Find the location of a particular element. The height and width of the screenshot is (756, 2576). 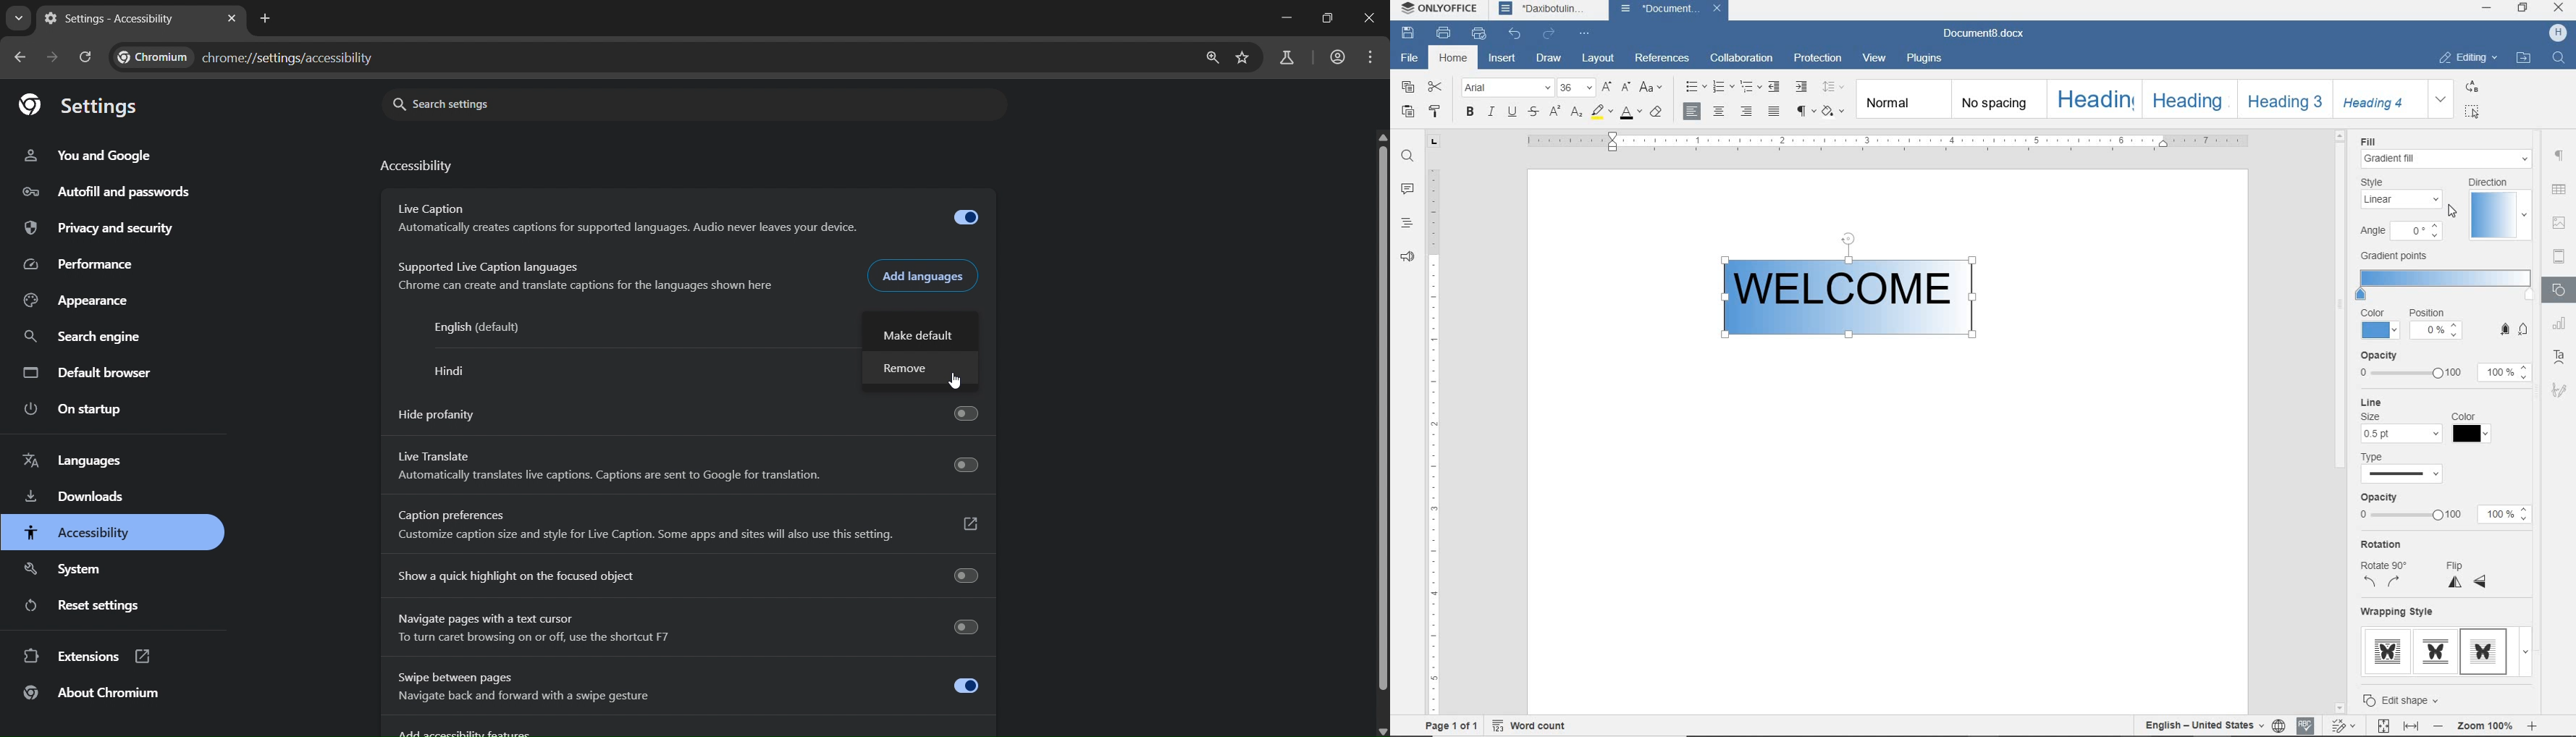

DRAW is located at coordinates (1548, 59).